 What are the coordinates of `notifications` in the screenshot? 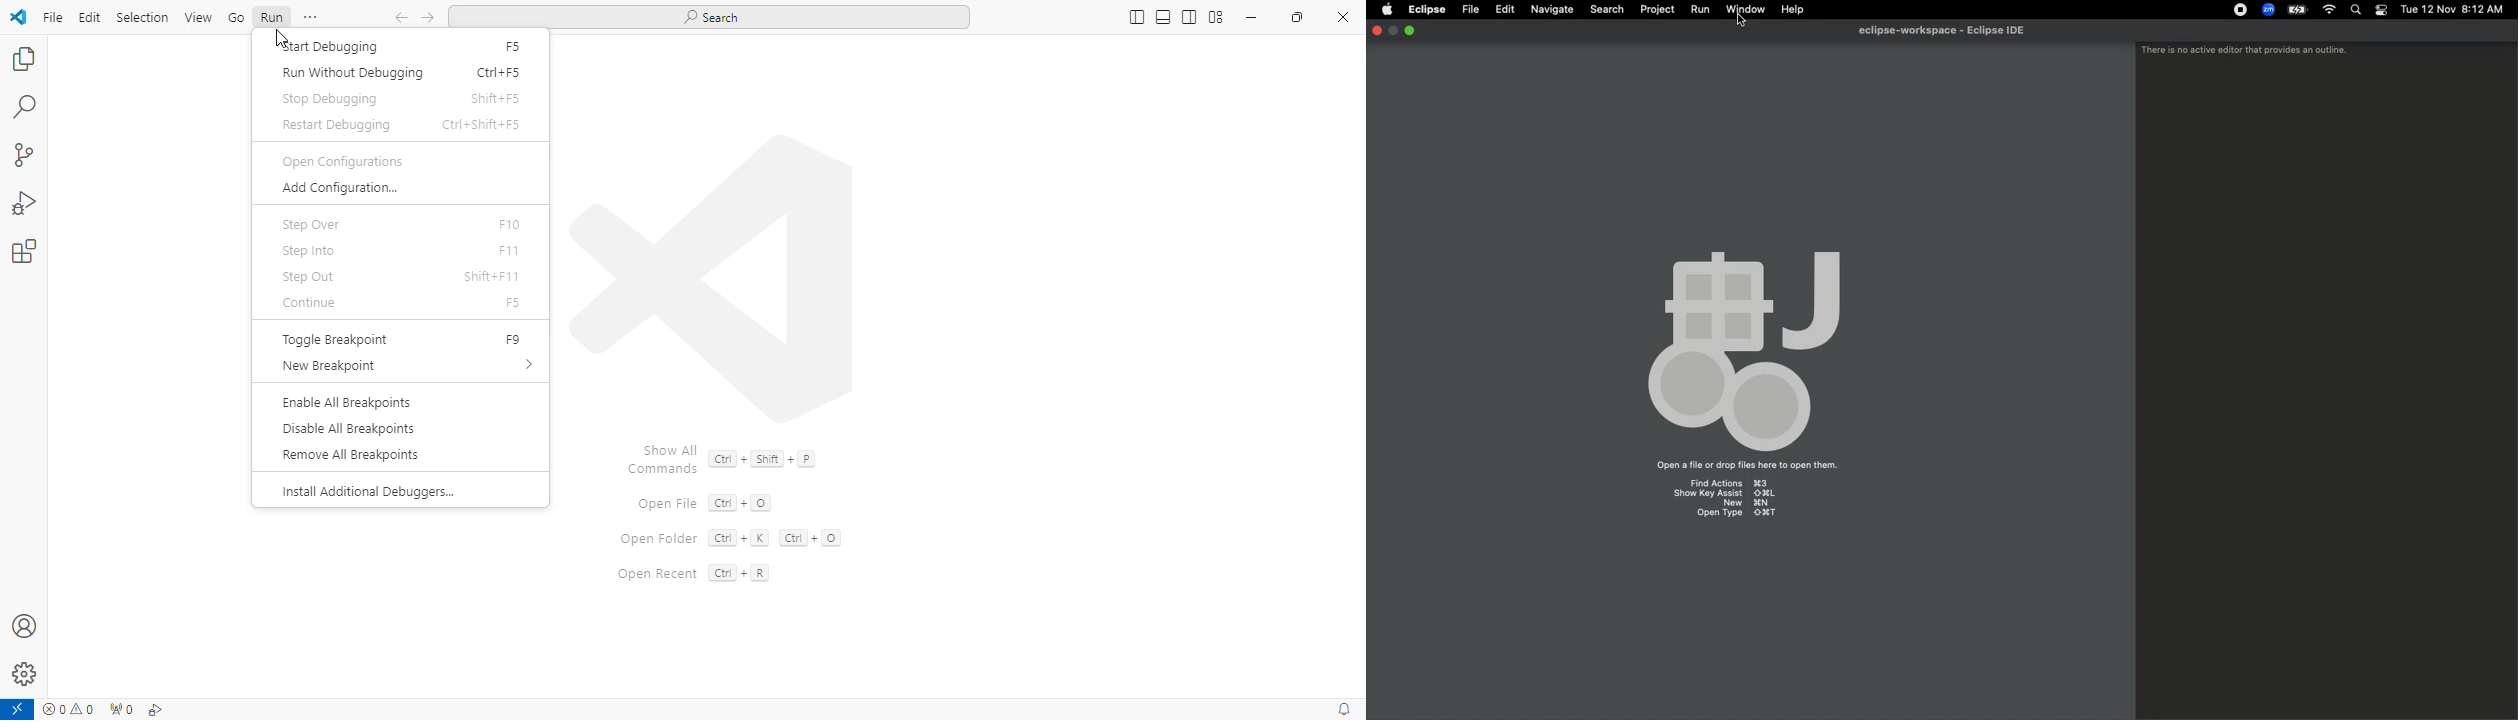 It's located at (1346, 710).